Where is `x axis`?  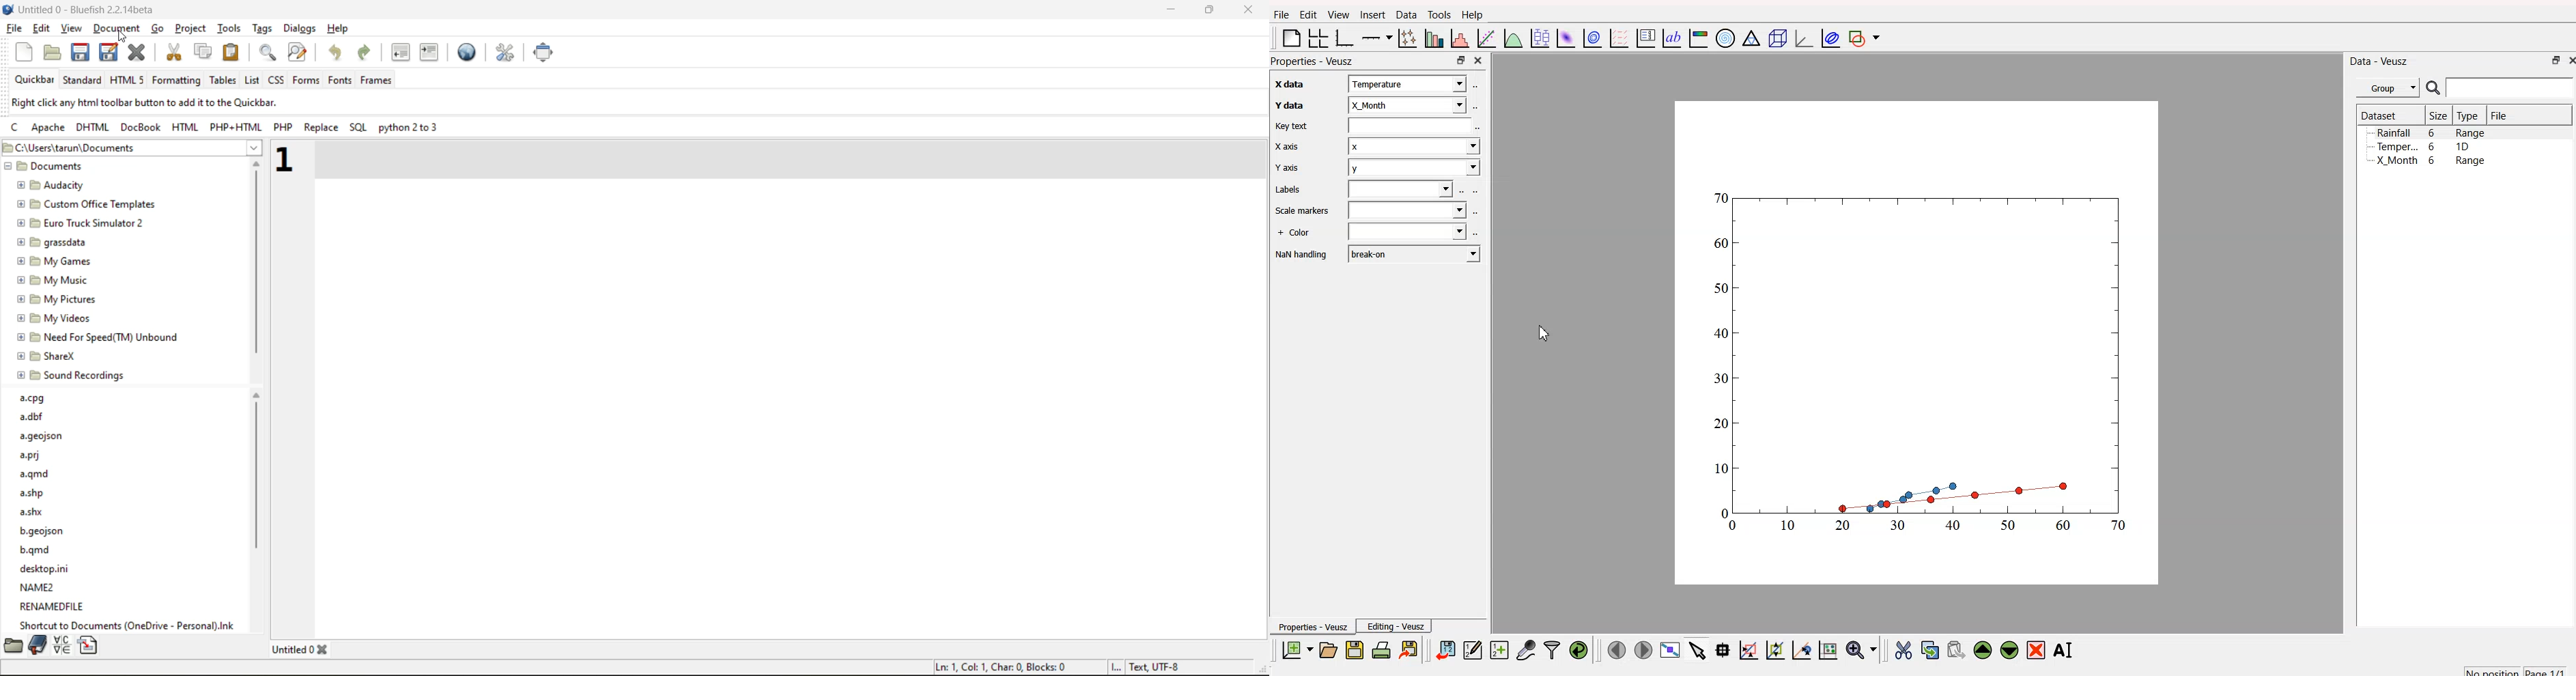 x axis is located at coordinates (1286, 85).